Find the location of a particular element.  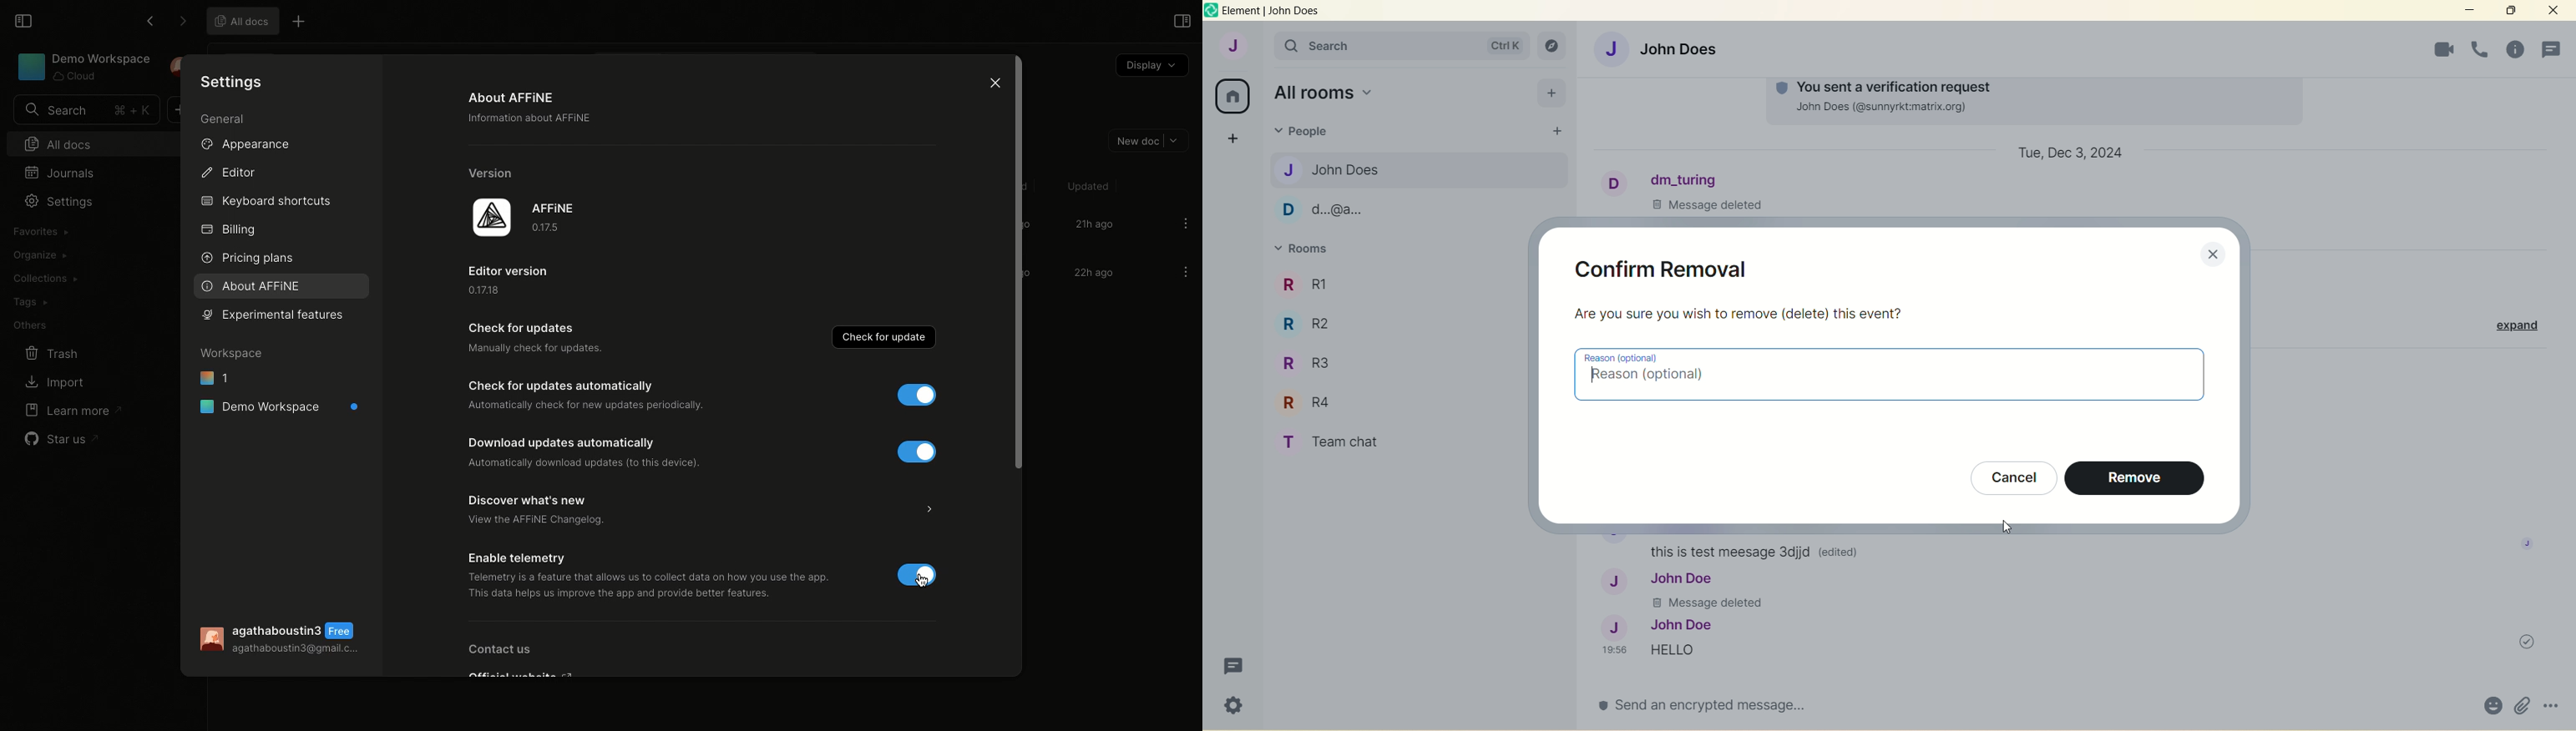

Keyboard shortcuts is located at coordinates (267, 203).